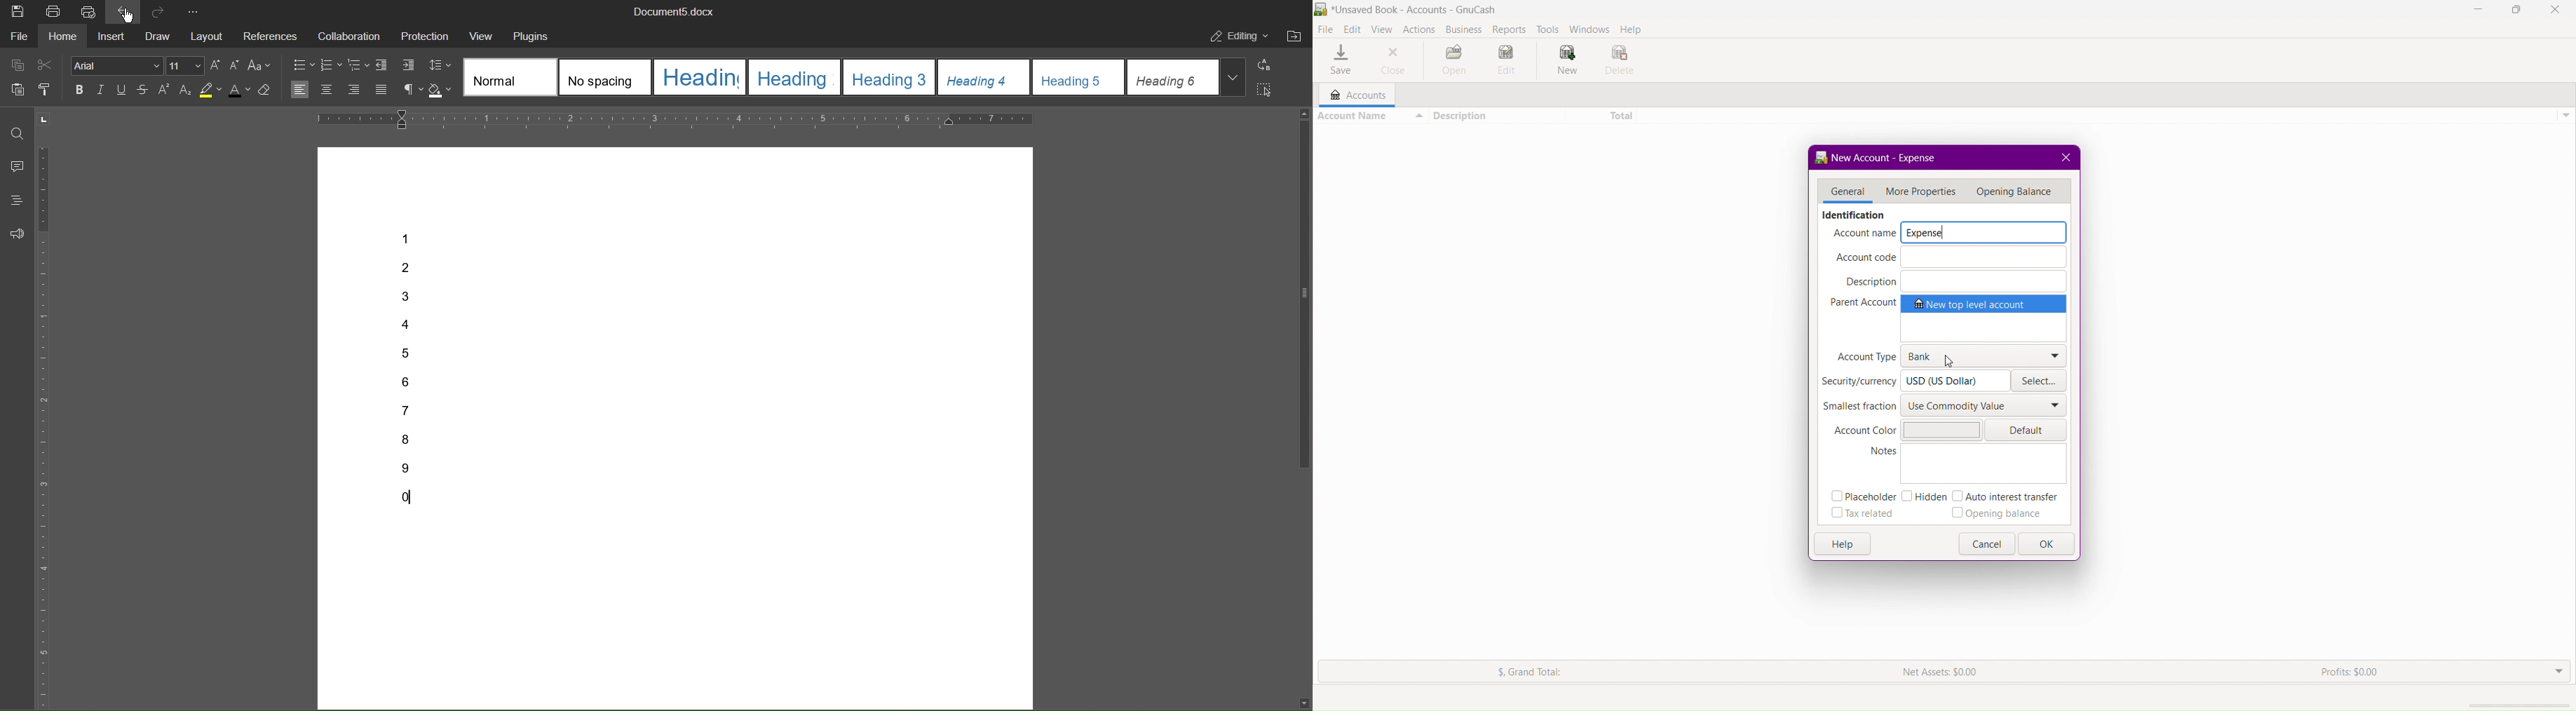 This screenshot has width=2576, height=728. I want to click on Nonprinting Characters, so click(413, 90).